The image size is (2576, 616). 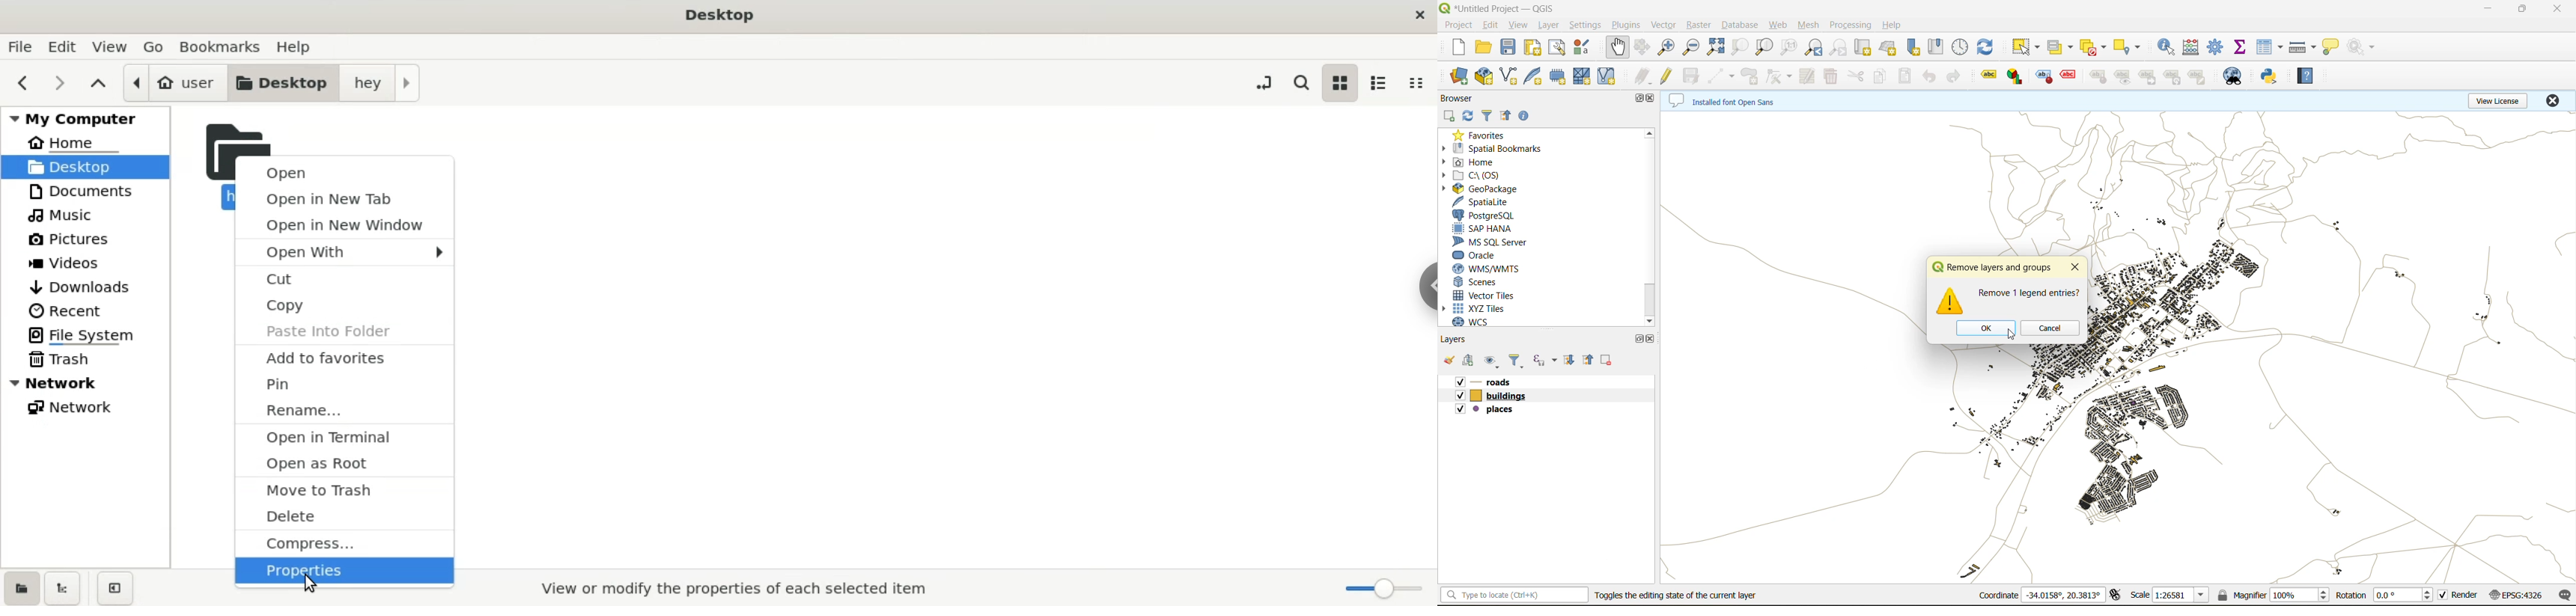 What do you see at coordinates (85, 117) in the screenshot?
I see `my computer` at bounding box center [85, 117].